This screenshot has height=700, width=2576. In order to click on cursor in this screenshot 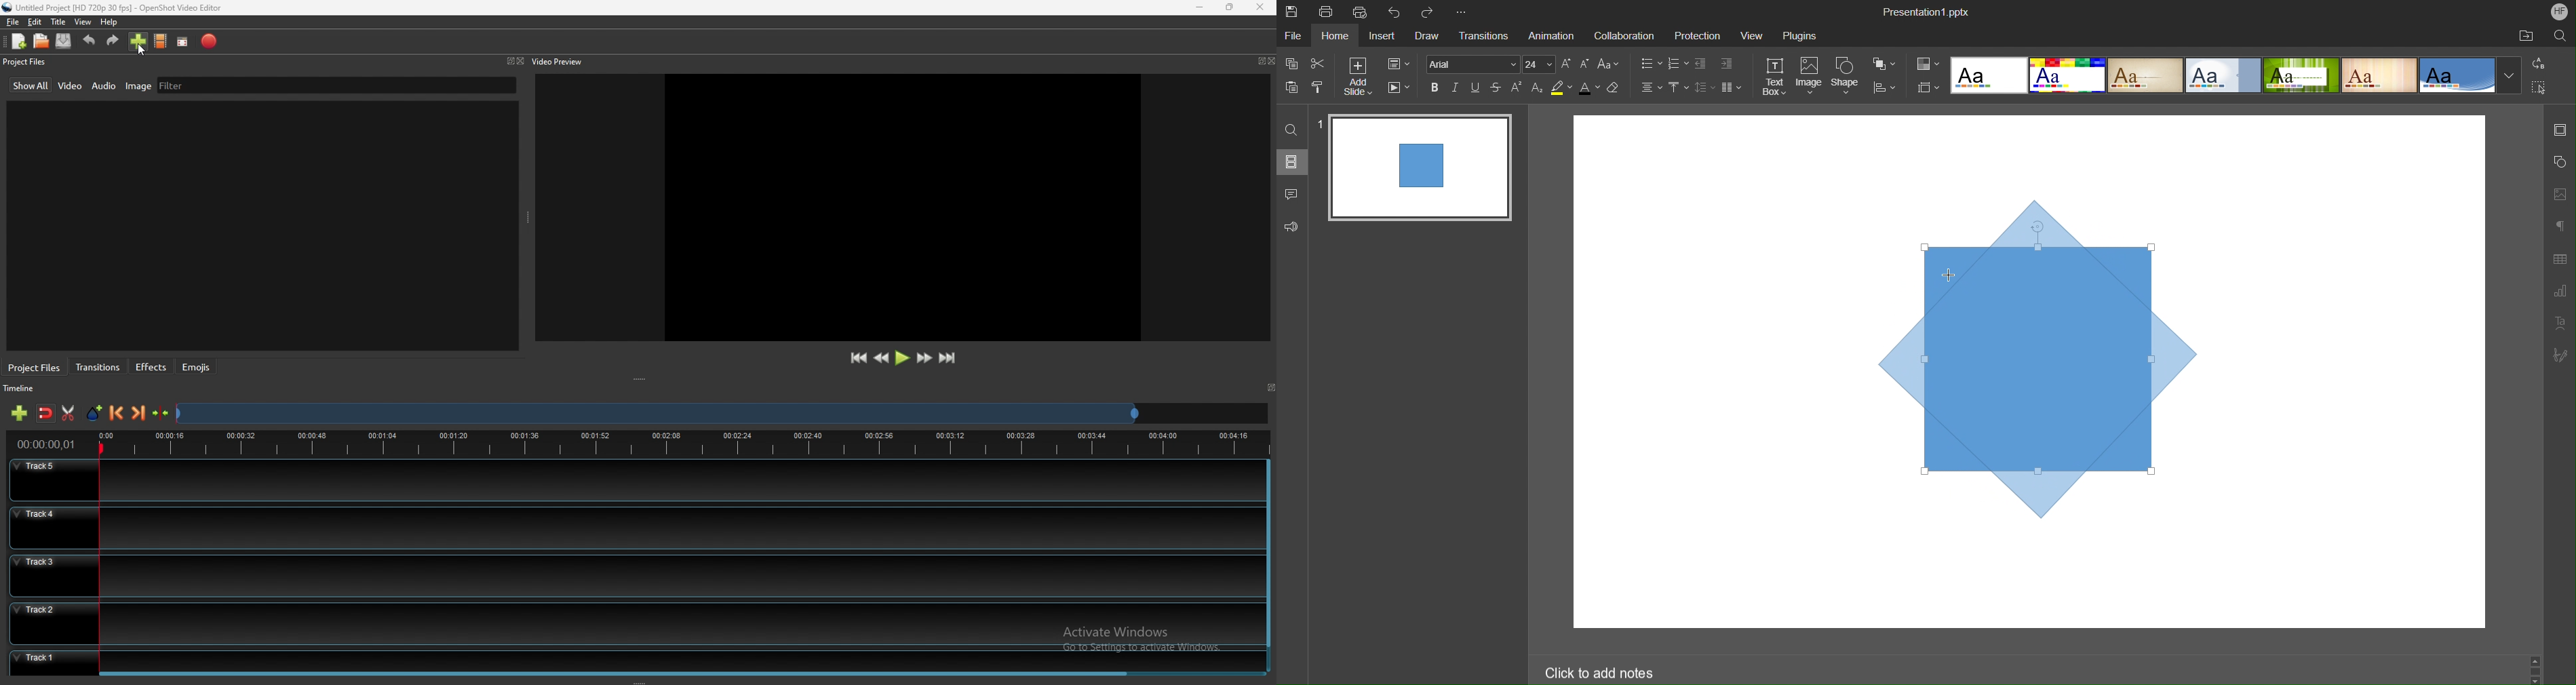, I will do `click(1953, 275)`.